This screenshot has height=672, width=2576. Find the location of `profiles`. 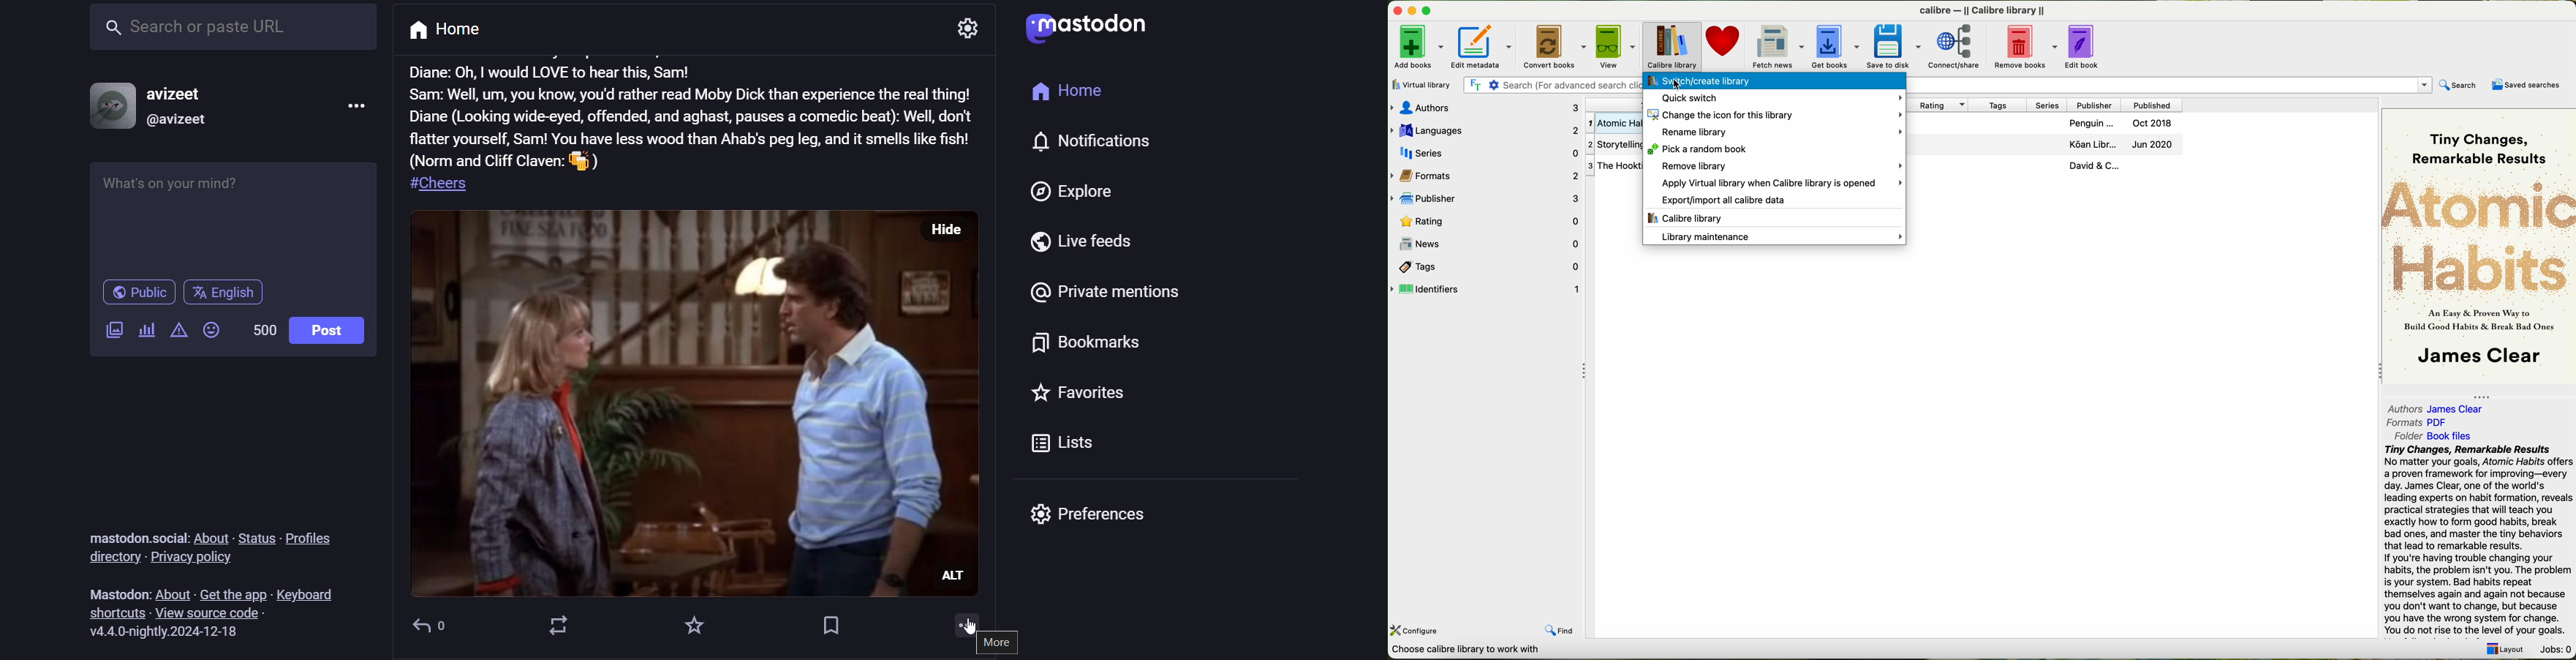

profiles is located at coordinates (314, 538).